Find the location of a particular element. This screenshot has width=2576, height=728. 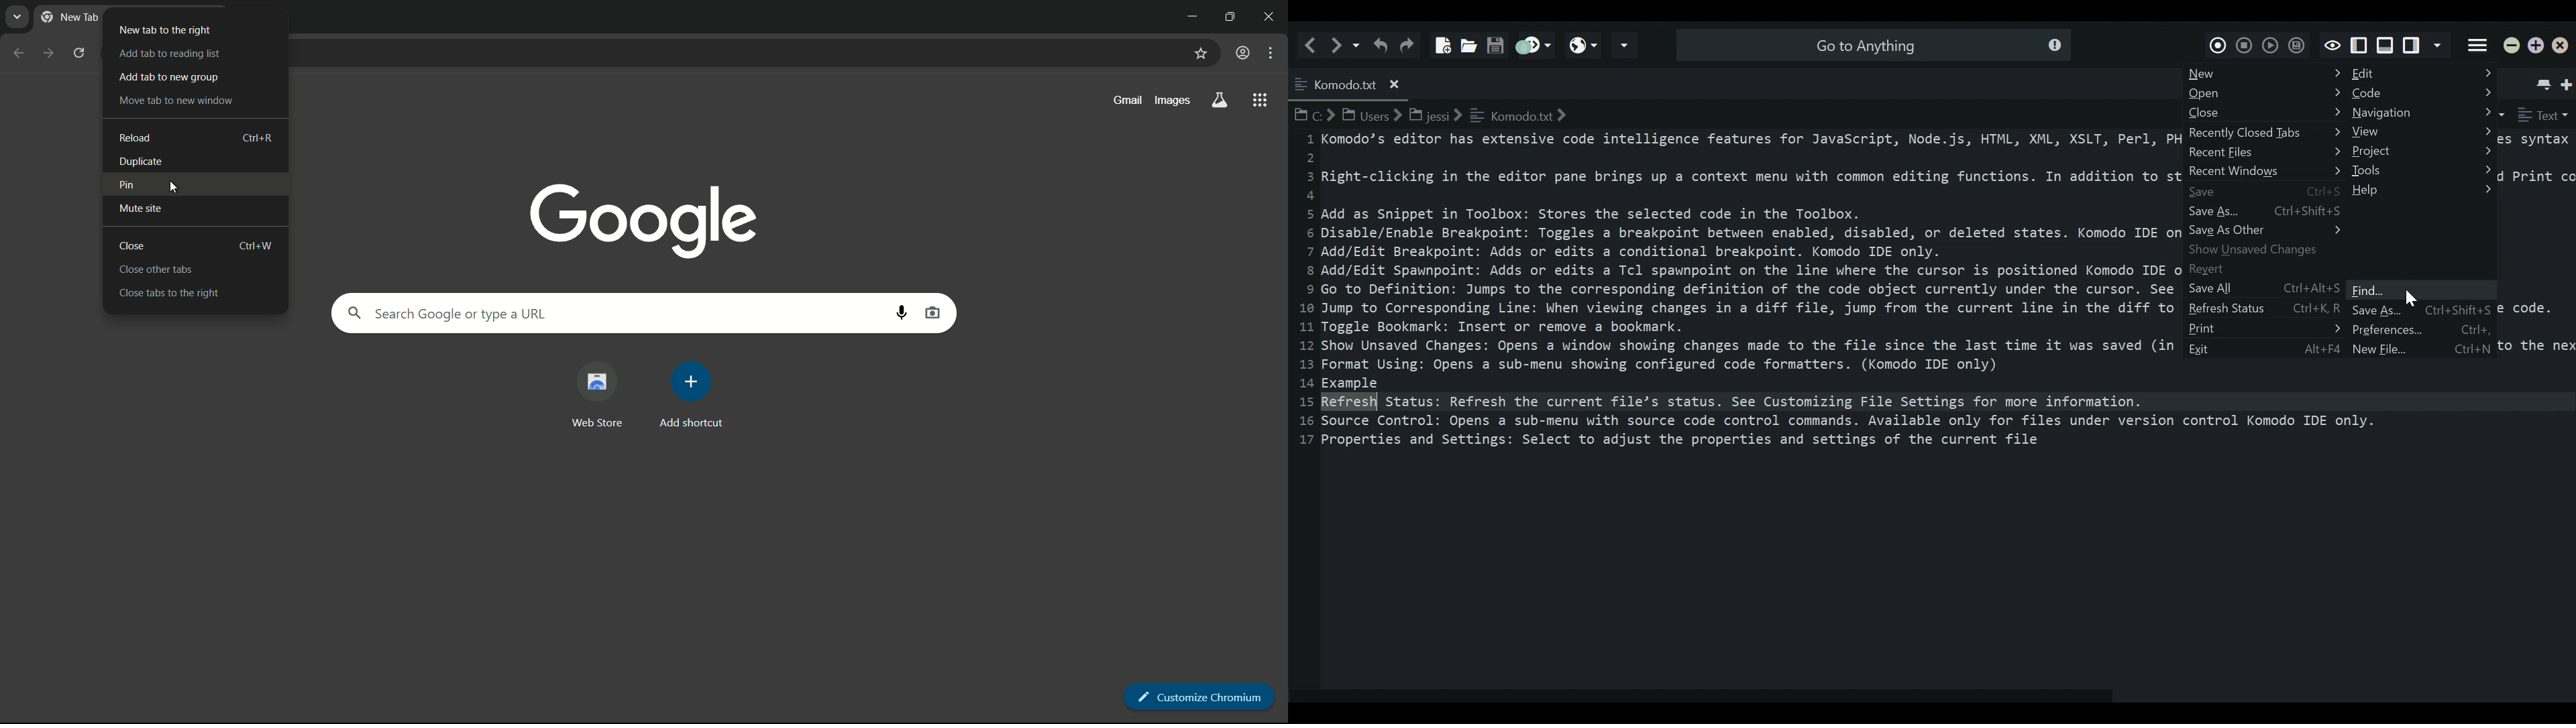

mute site is located at coordinates (140, 208).